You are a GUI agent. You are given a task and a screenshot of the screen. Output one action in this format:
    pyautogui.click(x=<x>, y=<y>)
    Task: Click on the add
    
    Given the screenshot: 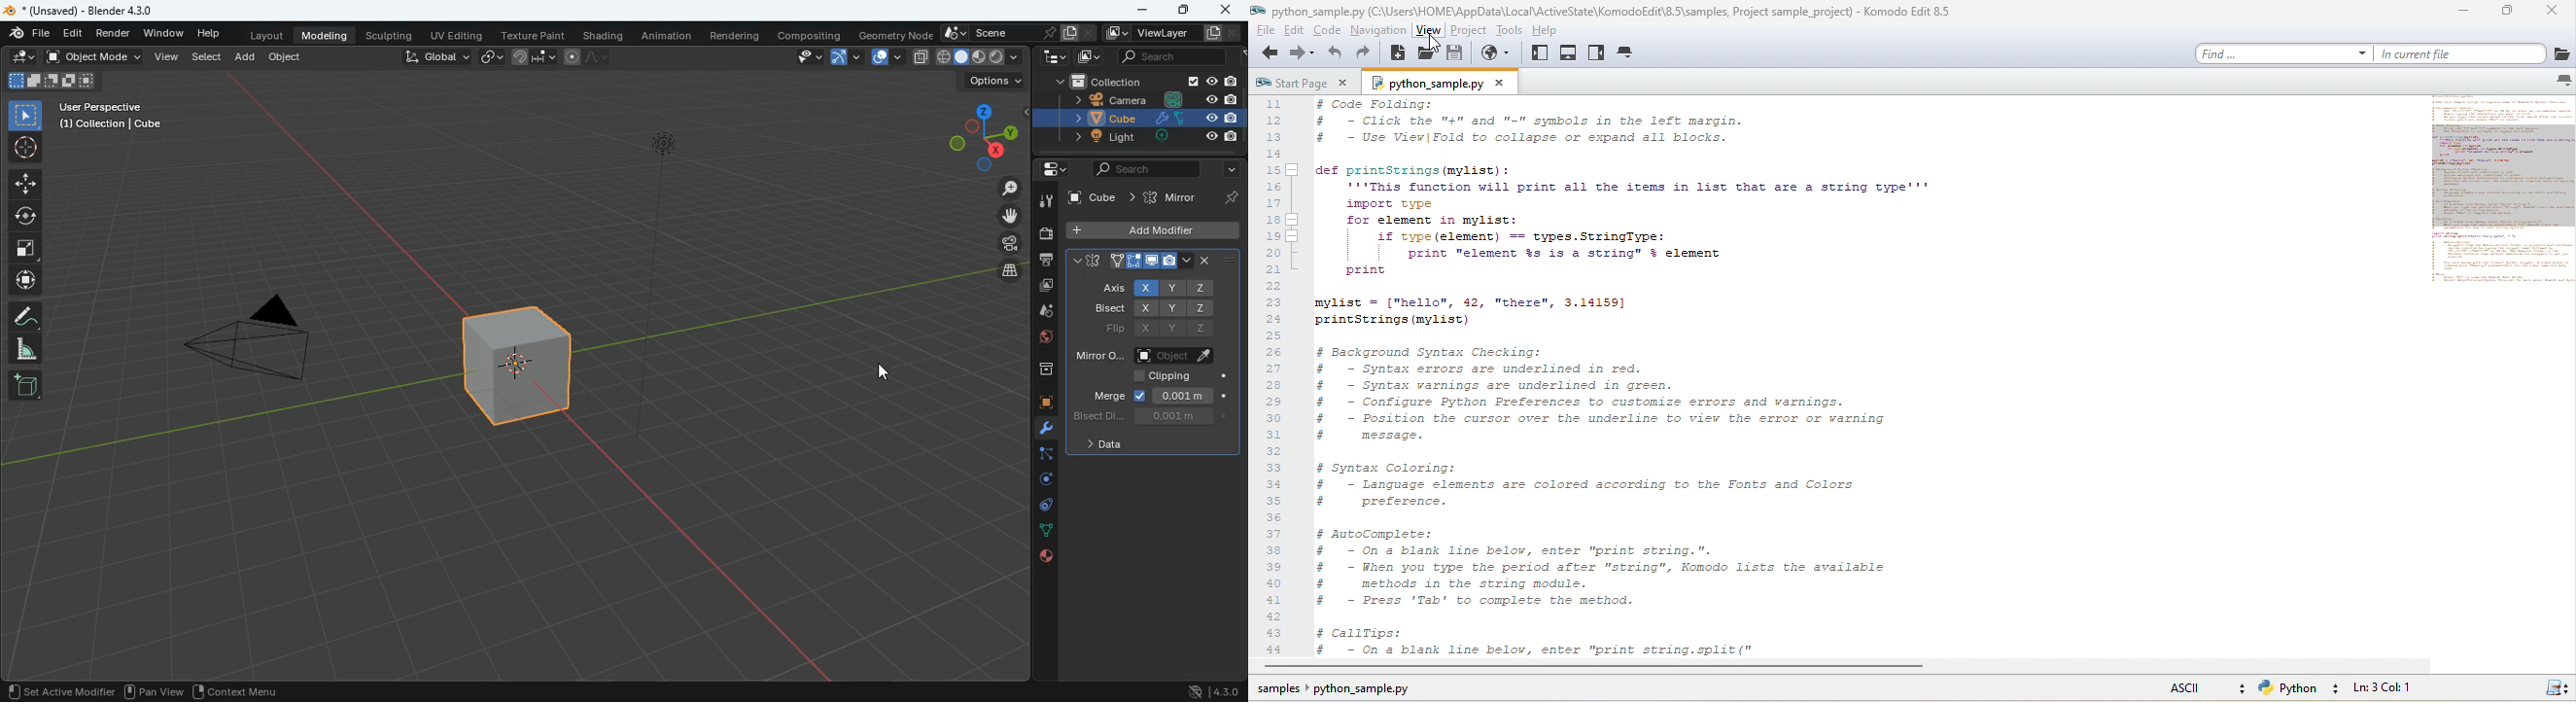 What is the action you would take?
    pyautogui.click(x=26, y=385)
    